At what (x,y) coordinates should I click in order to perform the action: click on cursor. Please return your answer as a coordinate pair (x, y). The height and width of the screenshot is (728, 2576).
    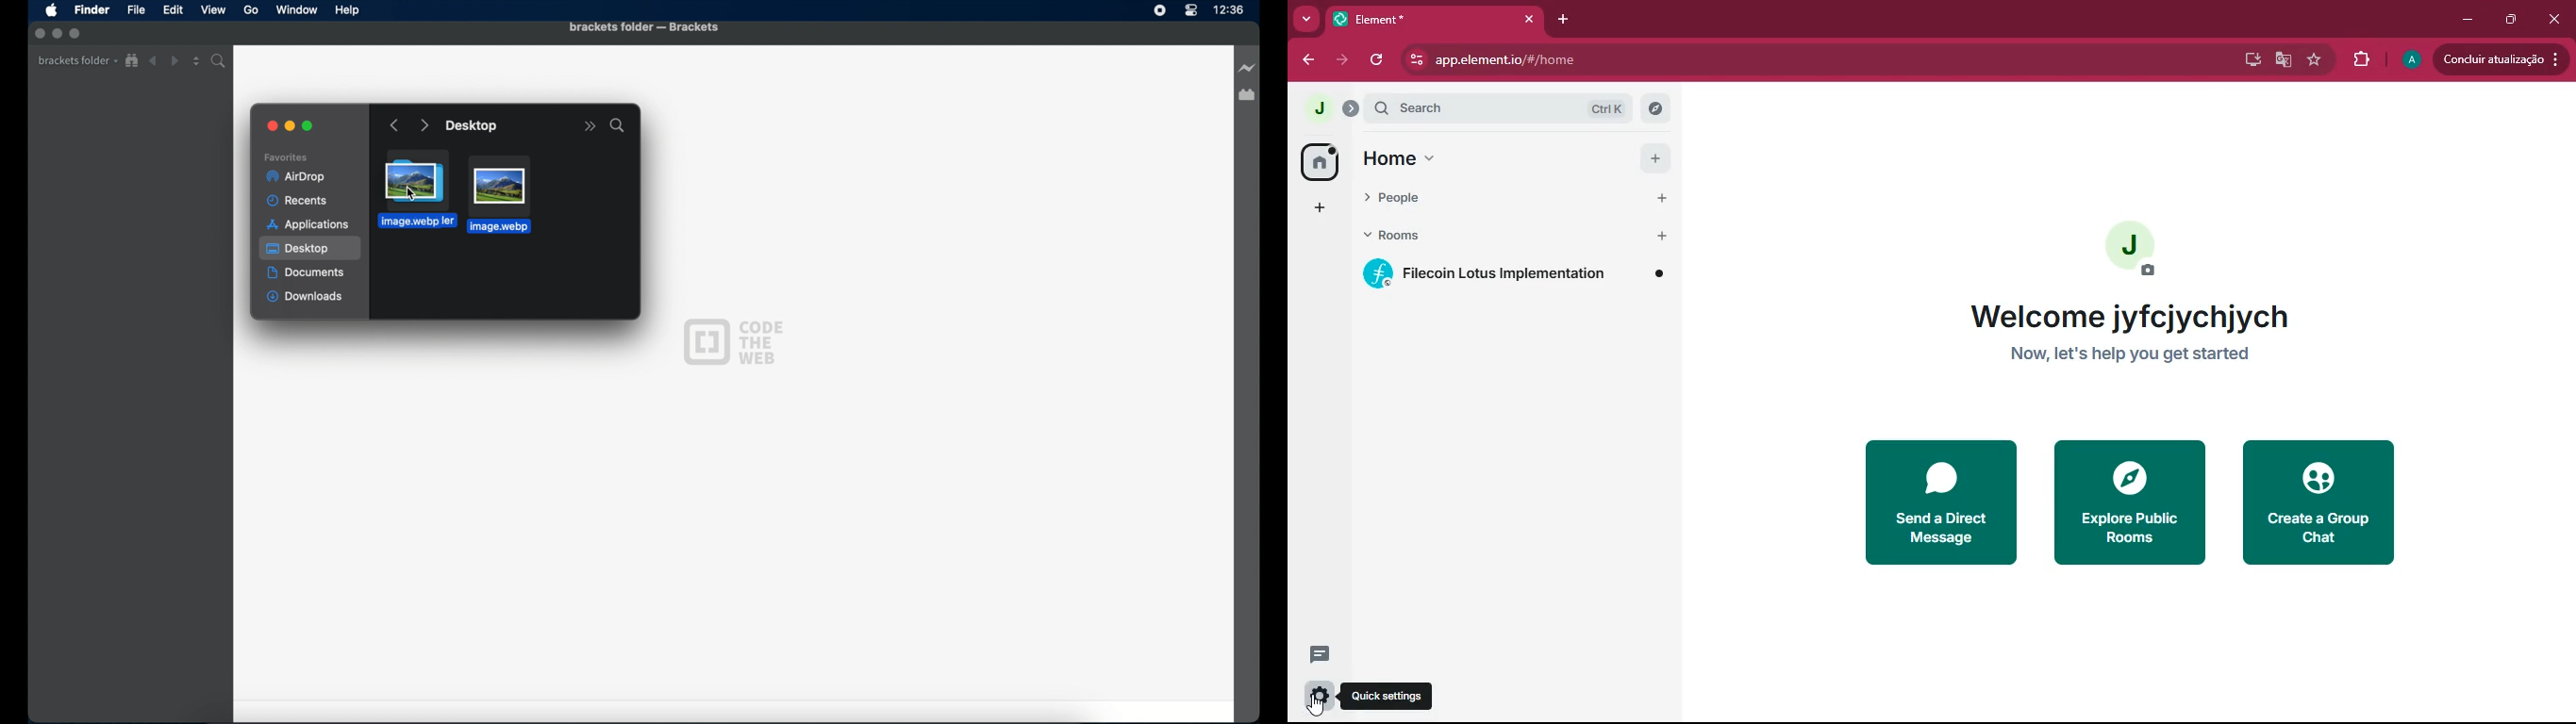
    Looking at the image, I should click on (1314, 705).